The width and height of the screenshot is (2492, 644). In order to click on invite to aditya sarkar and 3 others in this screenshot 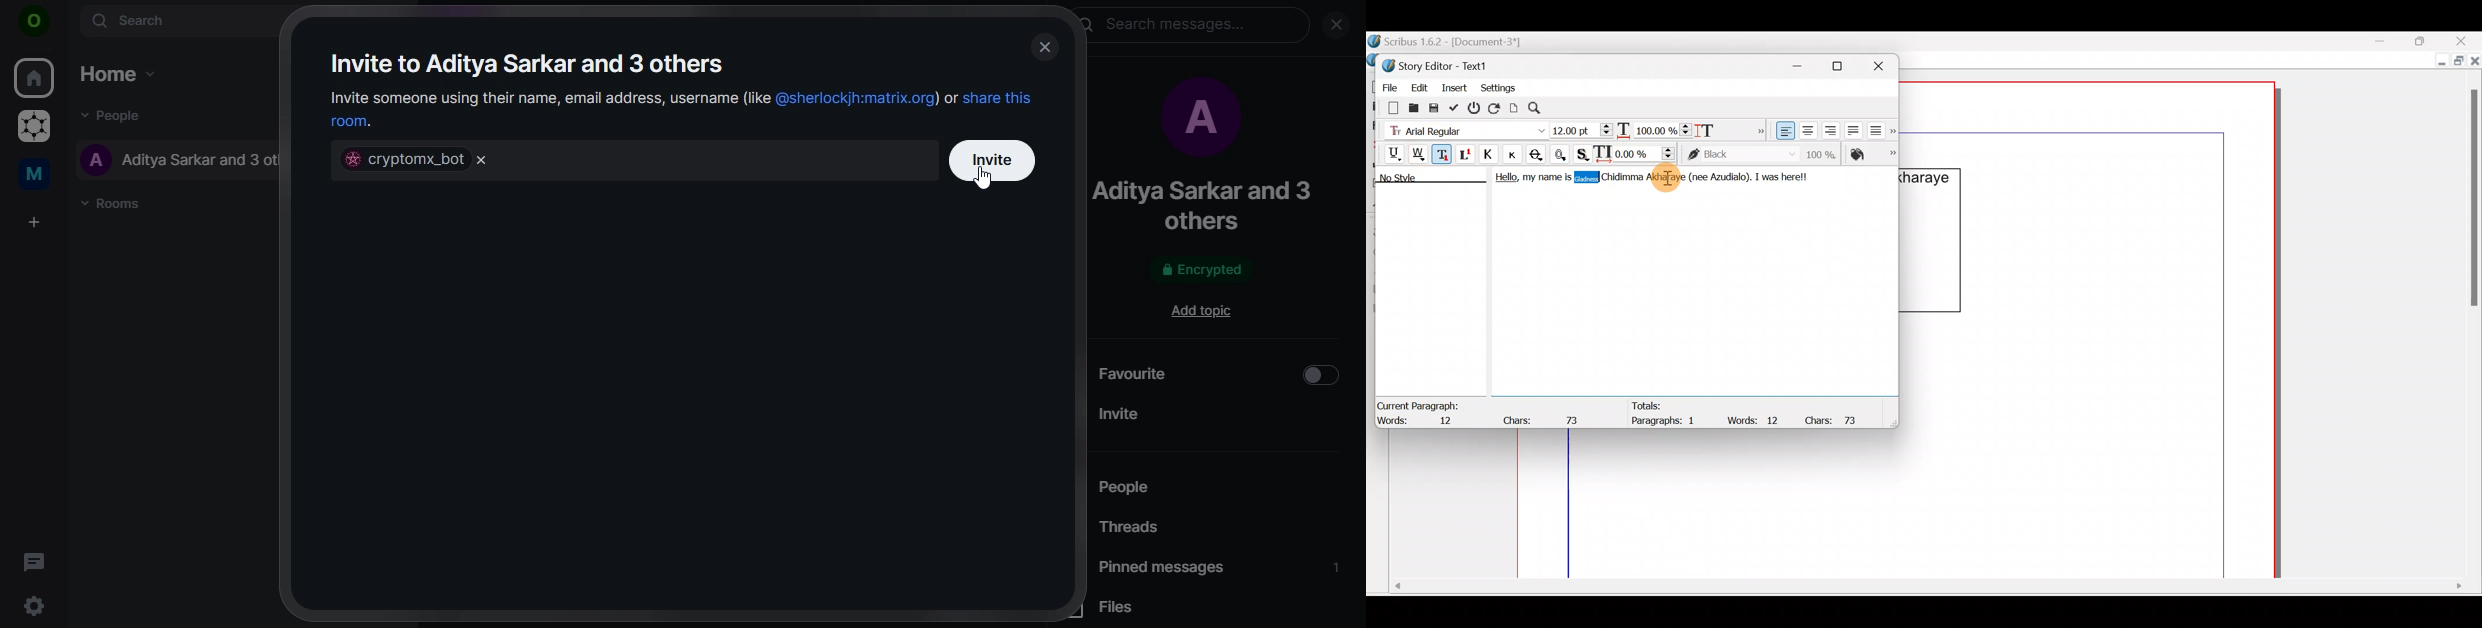, I will do `click(530, 64)`.